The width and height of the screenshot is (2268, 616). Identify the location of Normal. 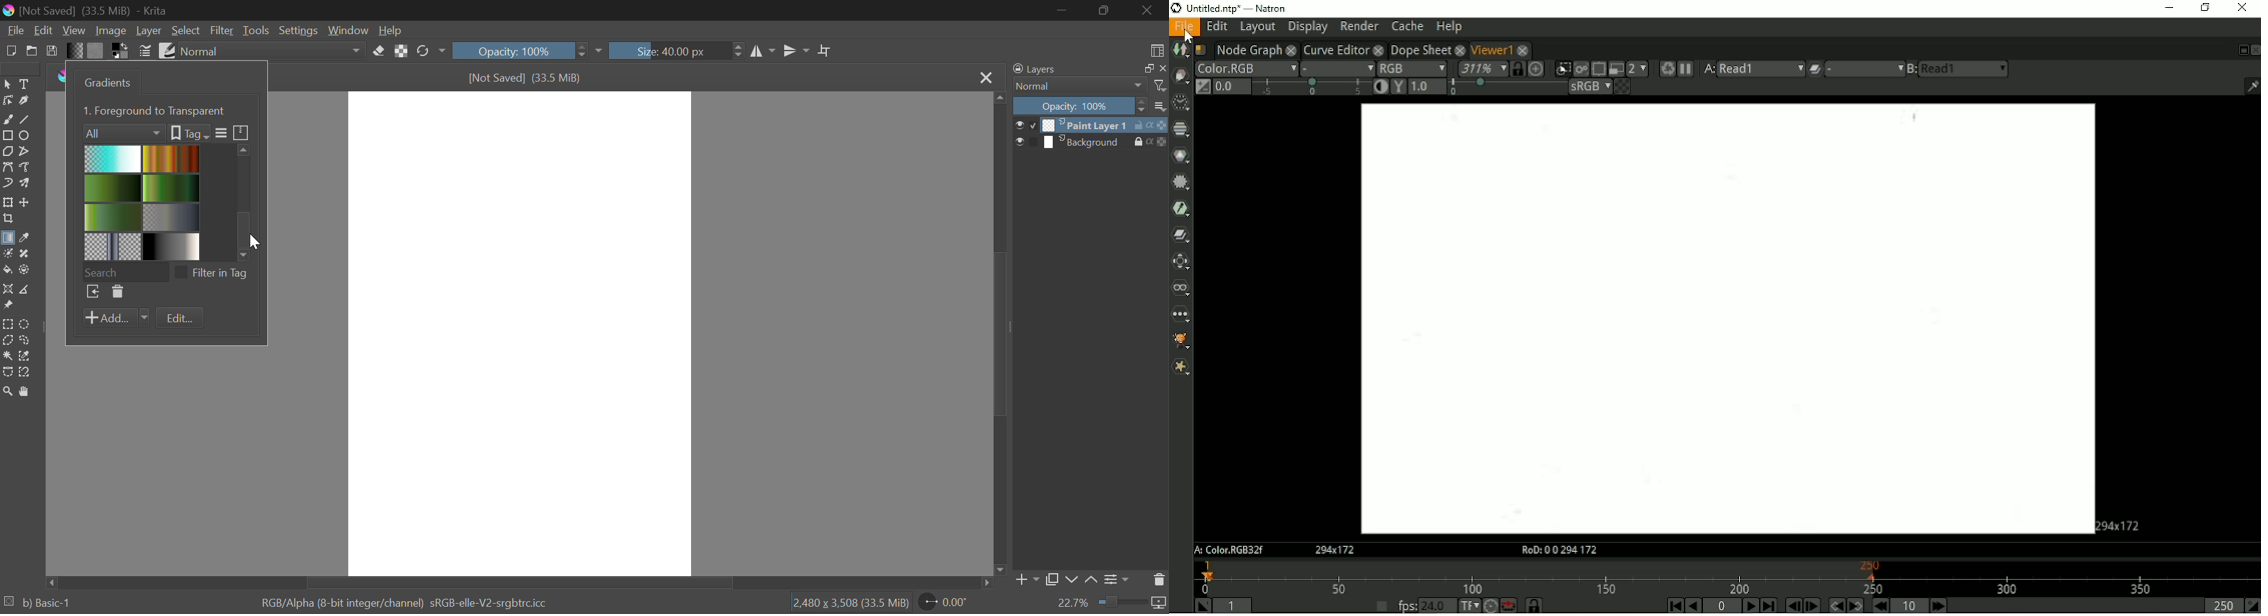
(273, 51).